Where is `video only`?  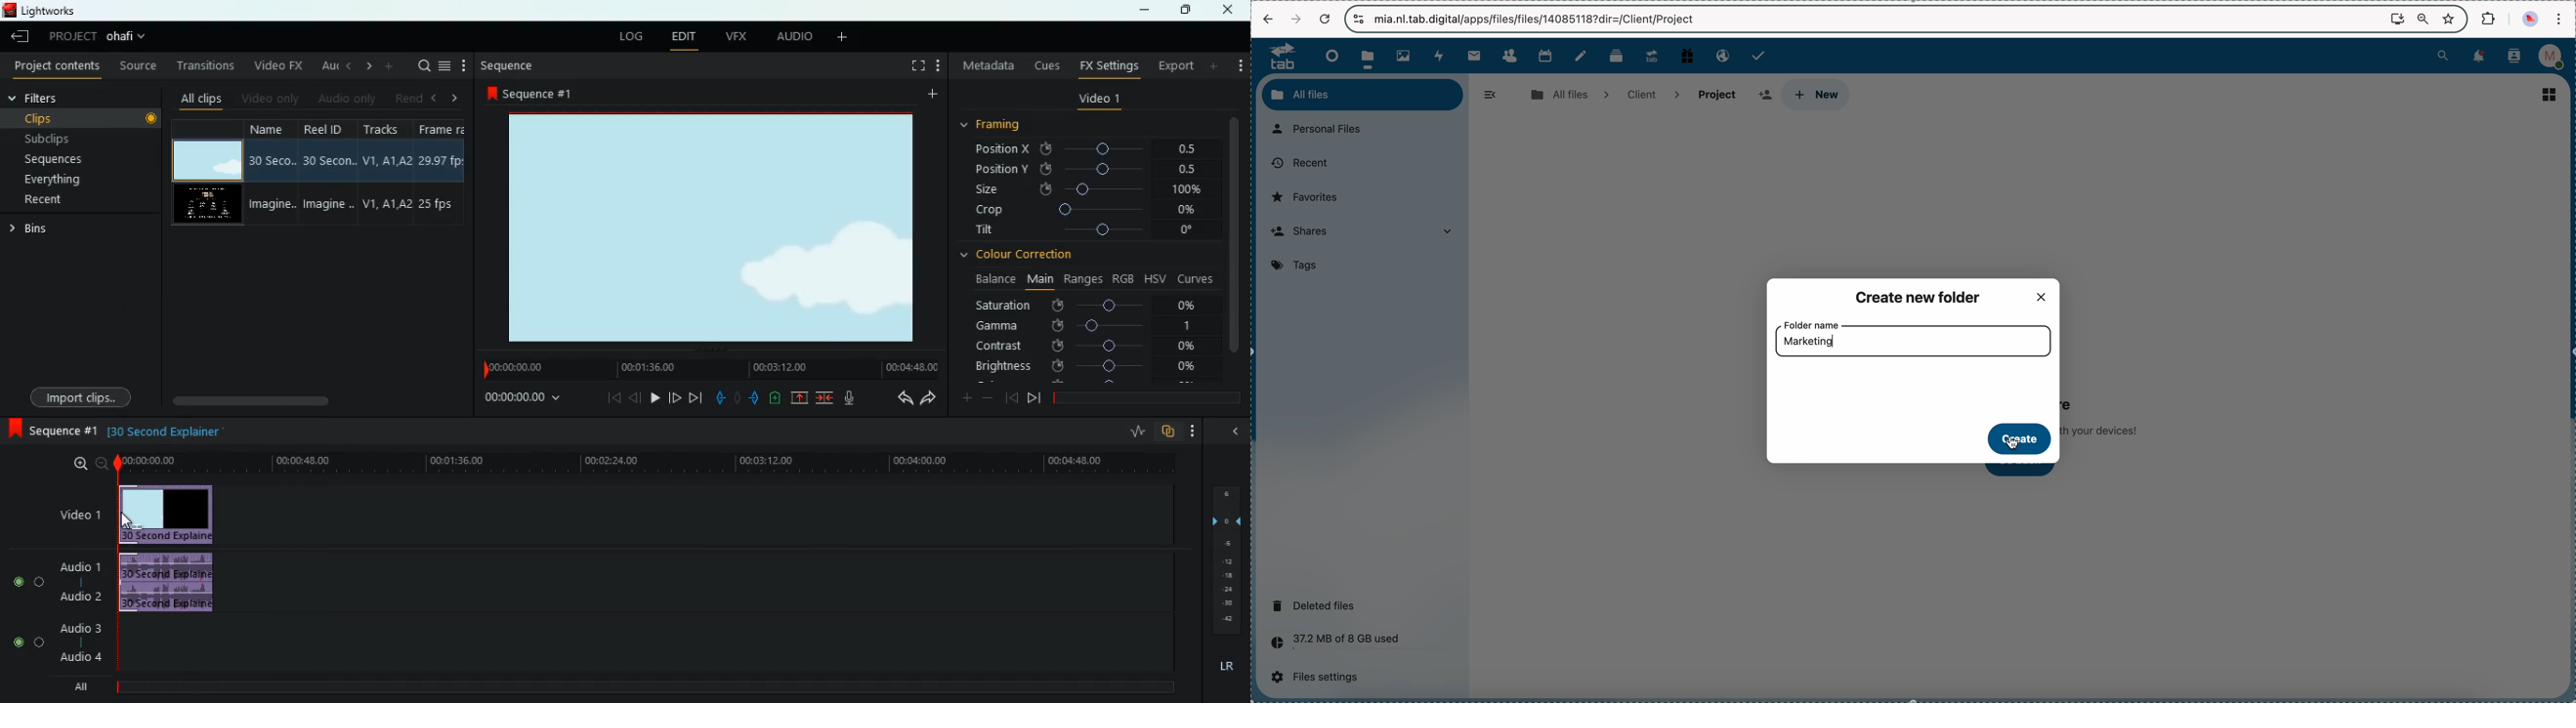 video only is located at coordinates (271, 100).